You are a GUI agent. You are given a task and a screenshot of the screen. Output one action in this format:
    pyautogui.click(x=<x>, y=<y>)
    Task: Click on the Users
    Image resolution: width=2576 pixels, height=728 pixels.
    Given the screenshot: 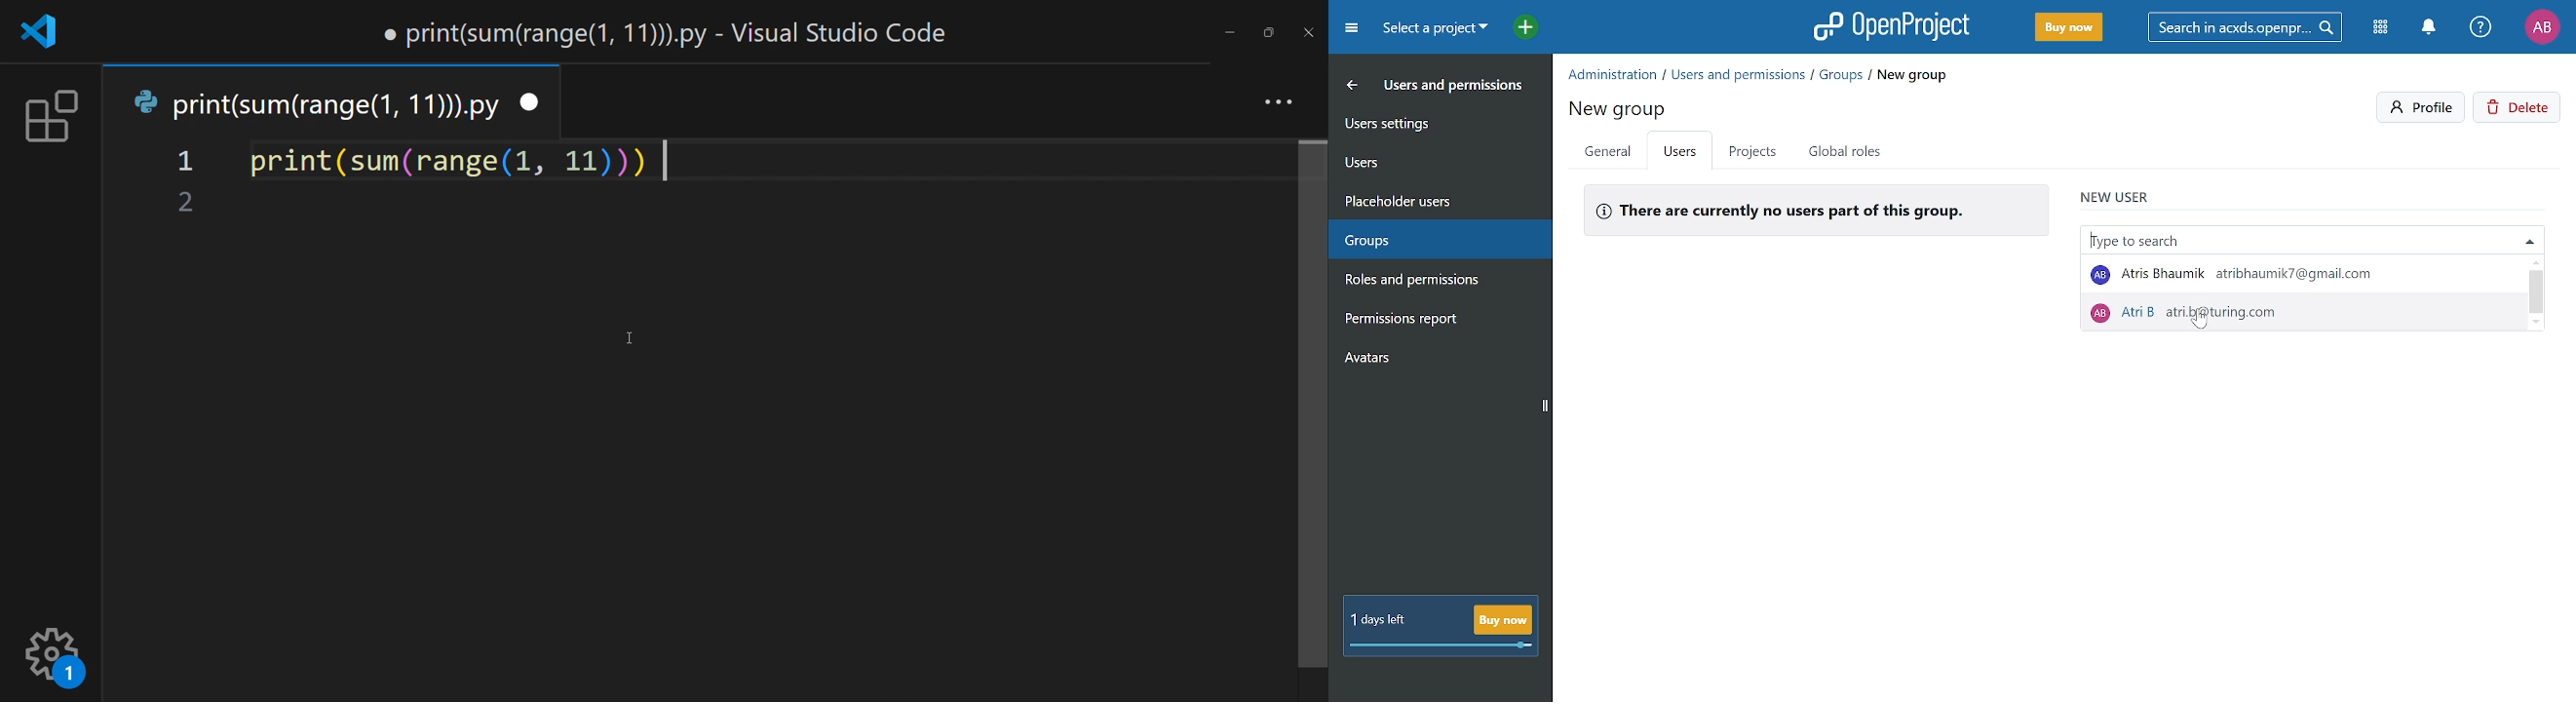 What is the action you would take?
    pyautogui.click(x=1681, y=153)
    